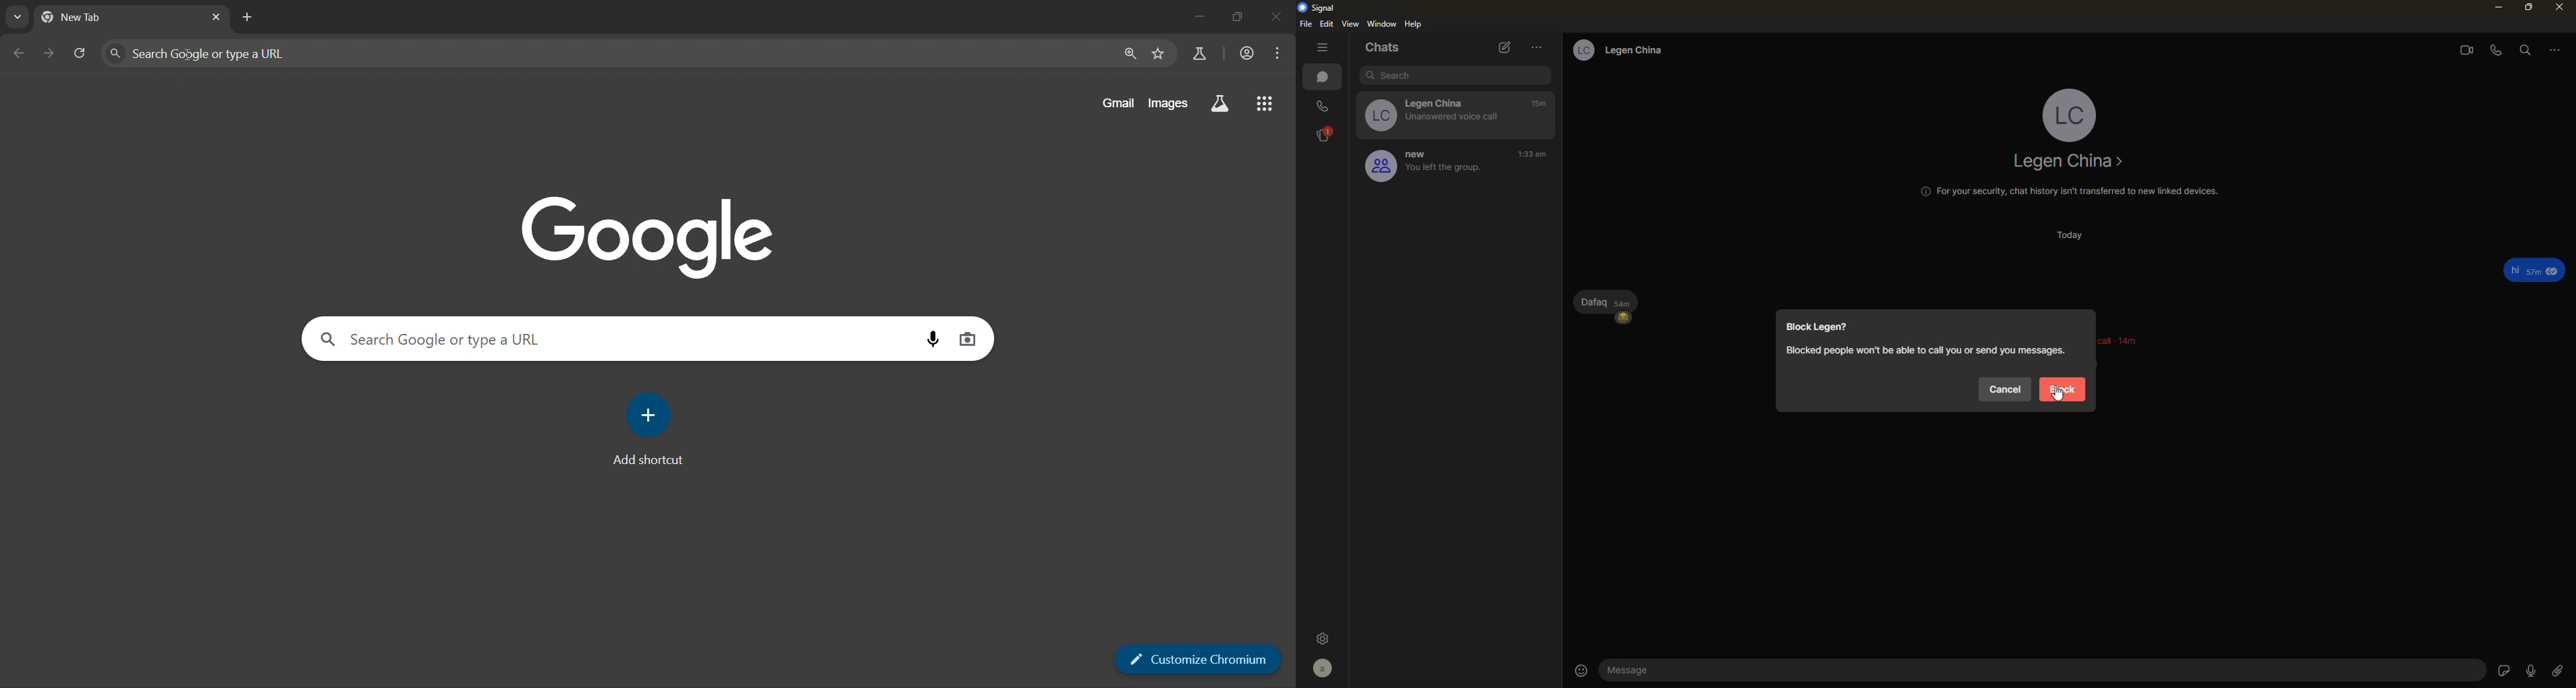 Image resolution: width=2576 pixels, height=700 pixels. What do you see at coordinates (1383, 23) in the screenshot?
I see `window` at bounding box center [1383, 23].